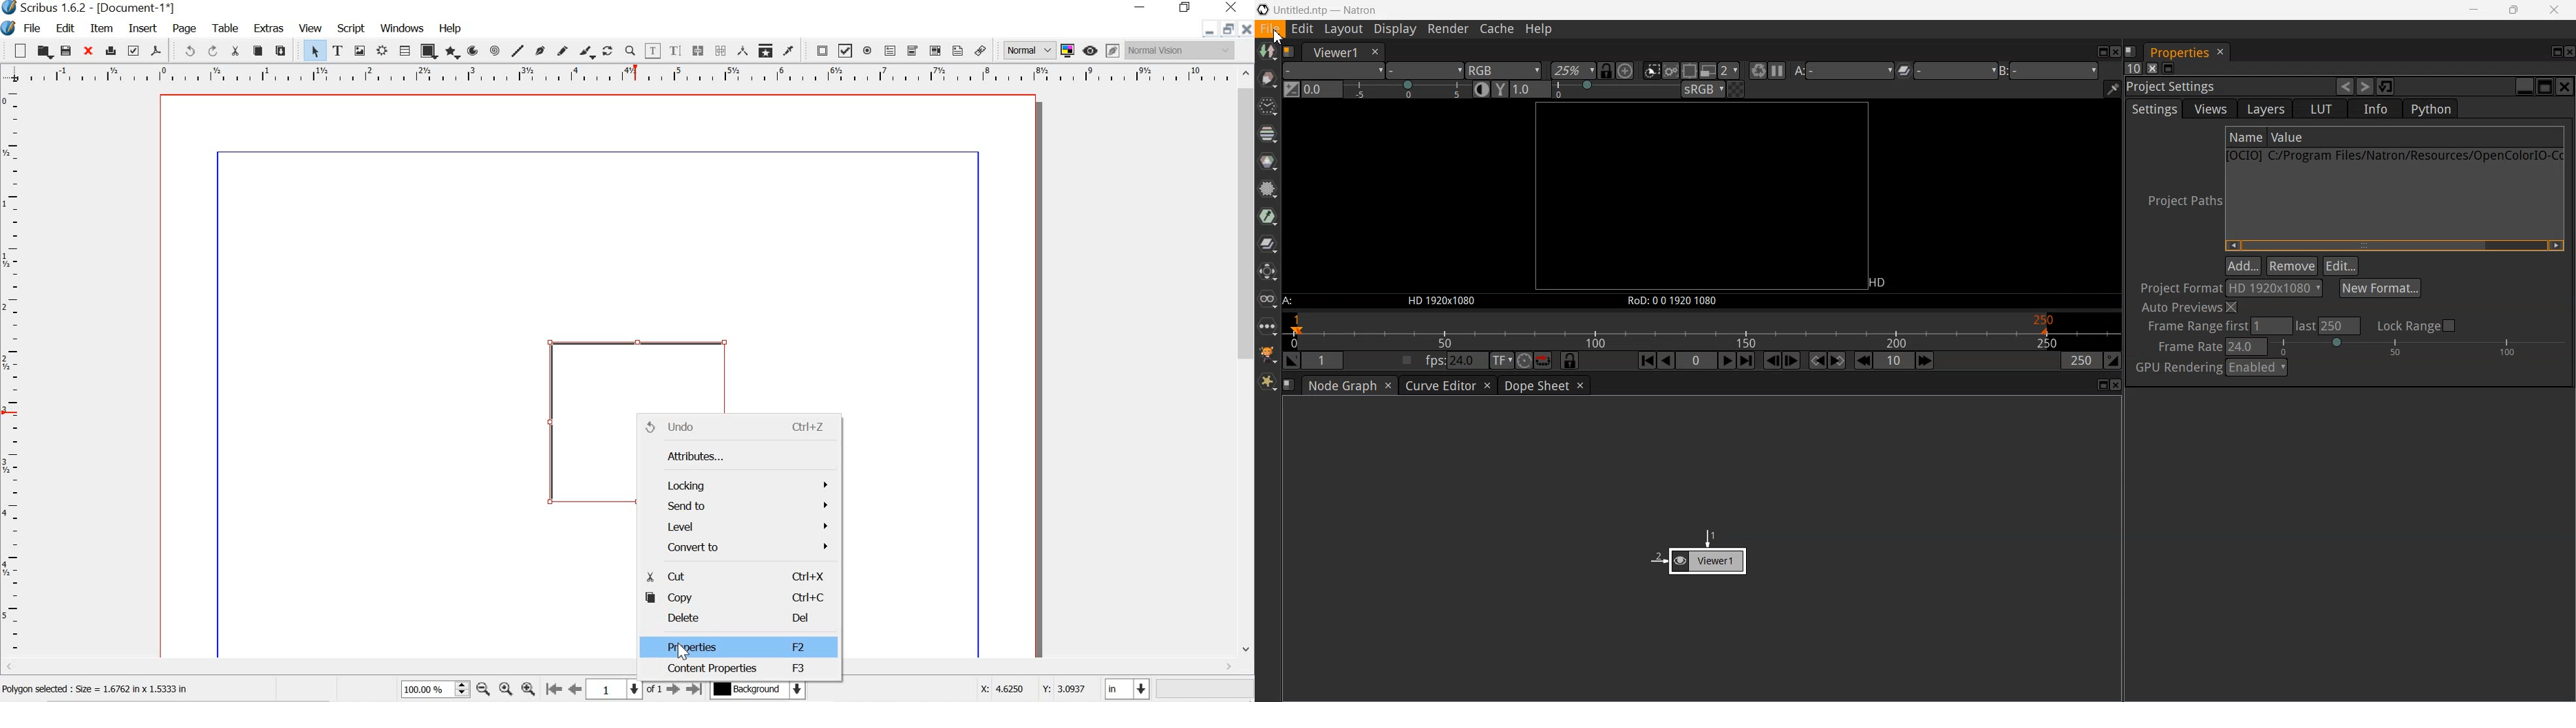 This screenshot has height=728, width=2576. I want to click on EXTRAS, so click(268, 29).